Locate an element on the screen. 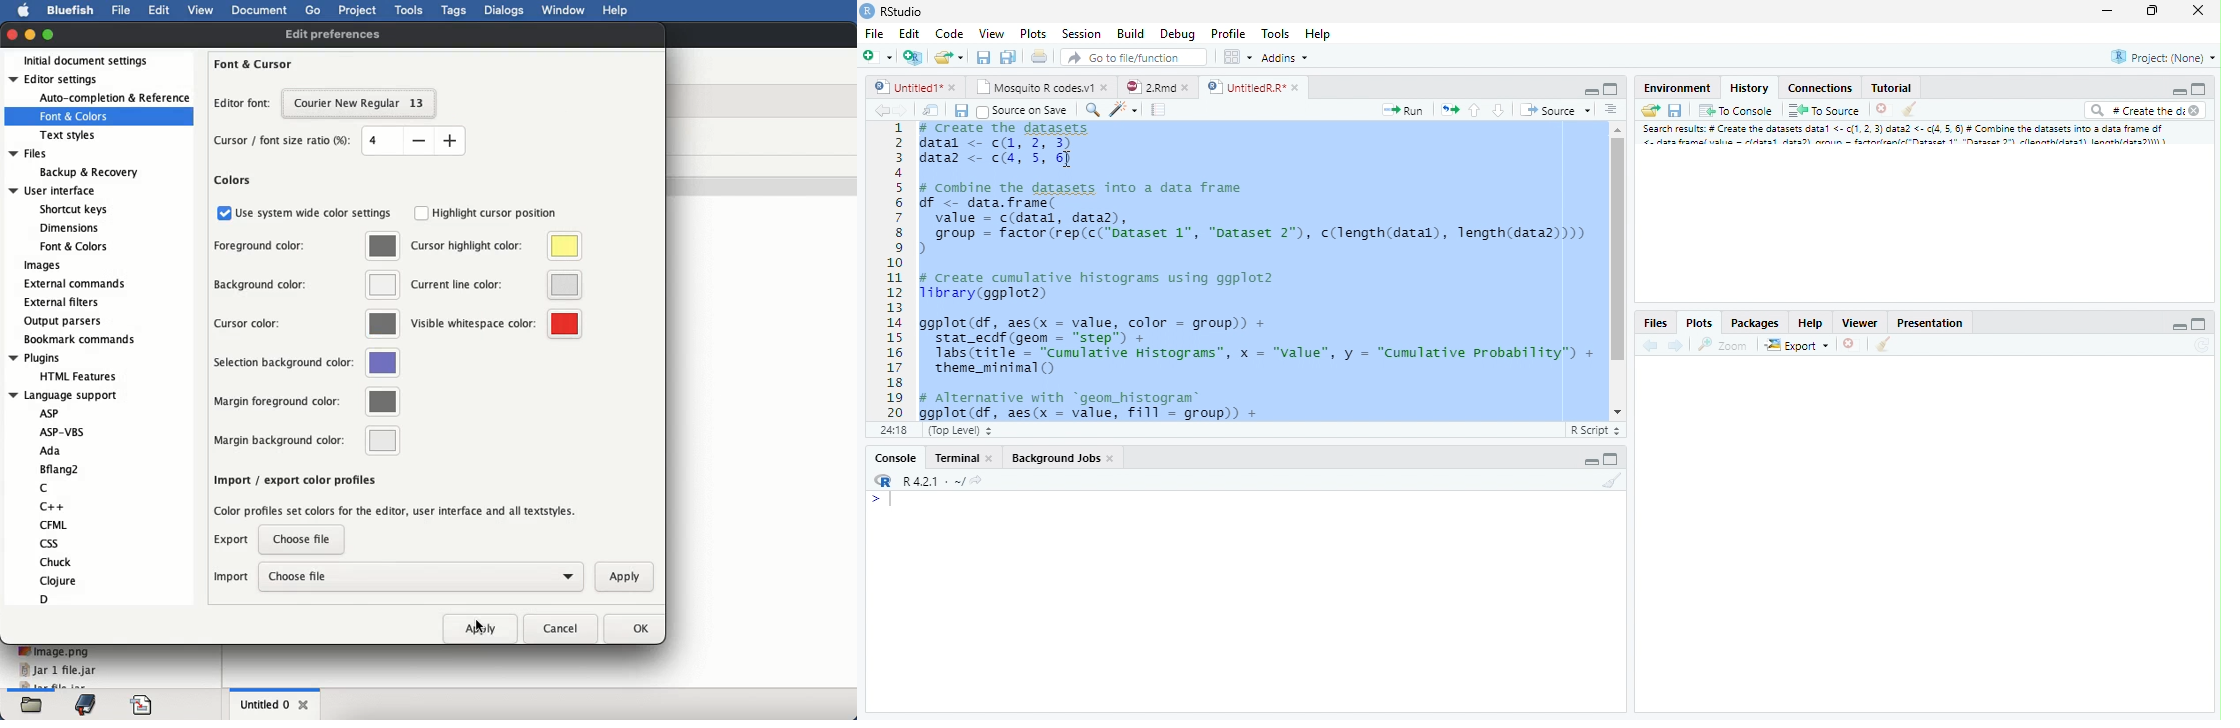 This screenshot has width=2240, height=728. Back is located at coordinates (874, 113).